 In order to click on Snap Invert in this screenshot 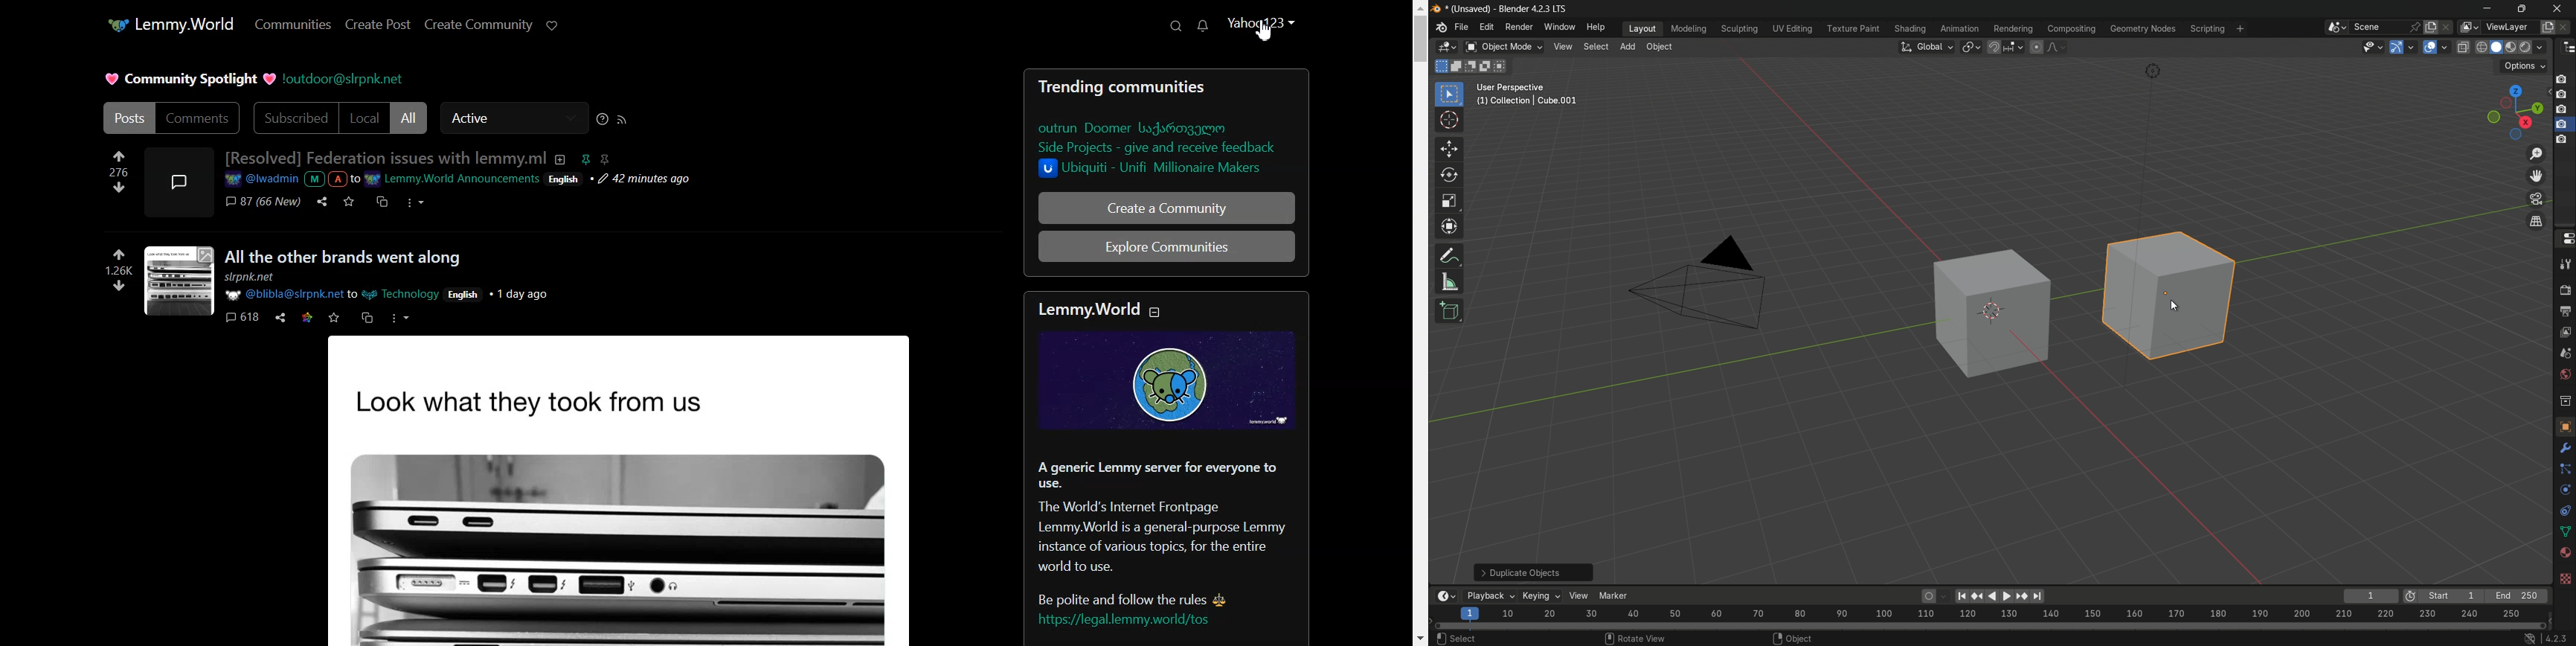, I will do `click(1808, 638)`.